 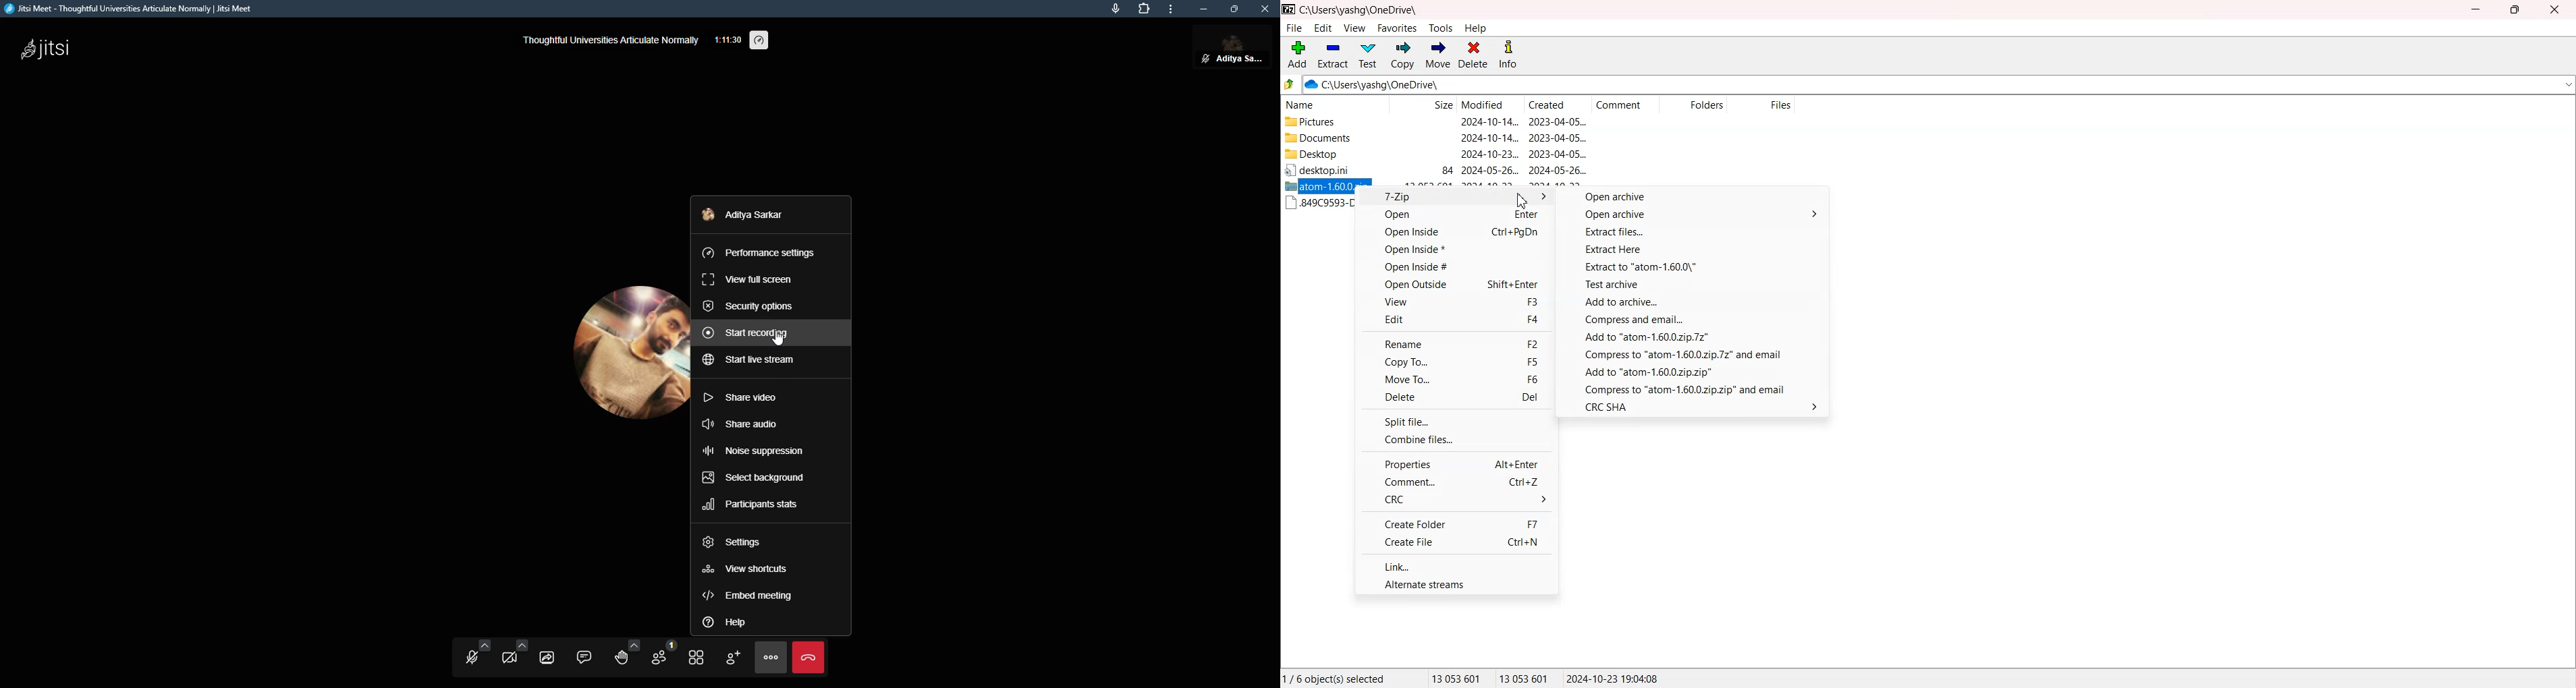 What do you see at coordinates (754, 450) in the screenshot?
I see `noise suppression` at bounding box center [754, 450].